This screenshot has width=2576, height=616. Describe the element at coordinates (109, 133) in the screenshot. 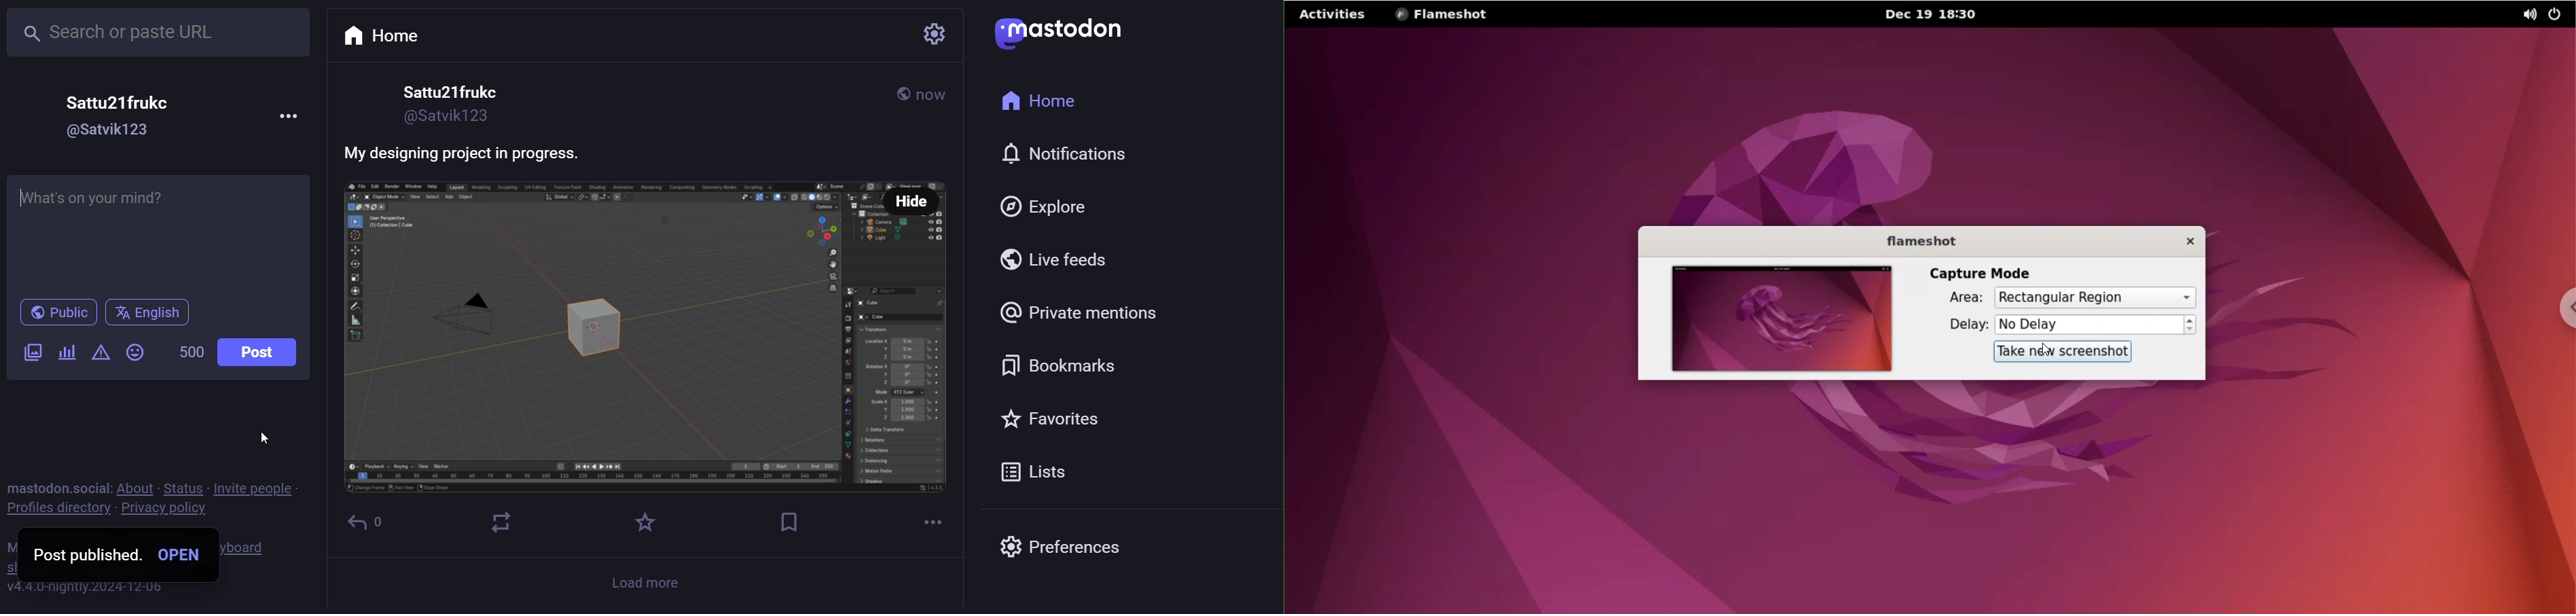

I see `id` at that location.